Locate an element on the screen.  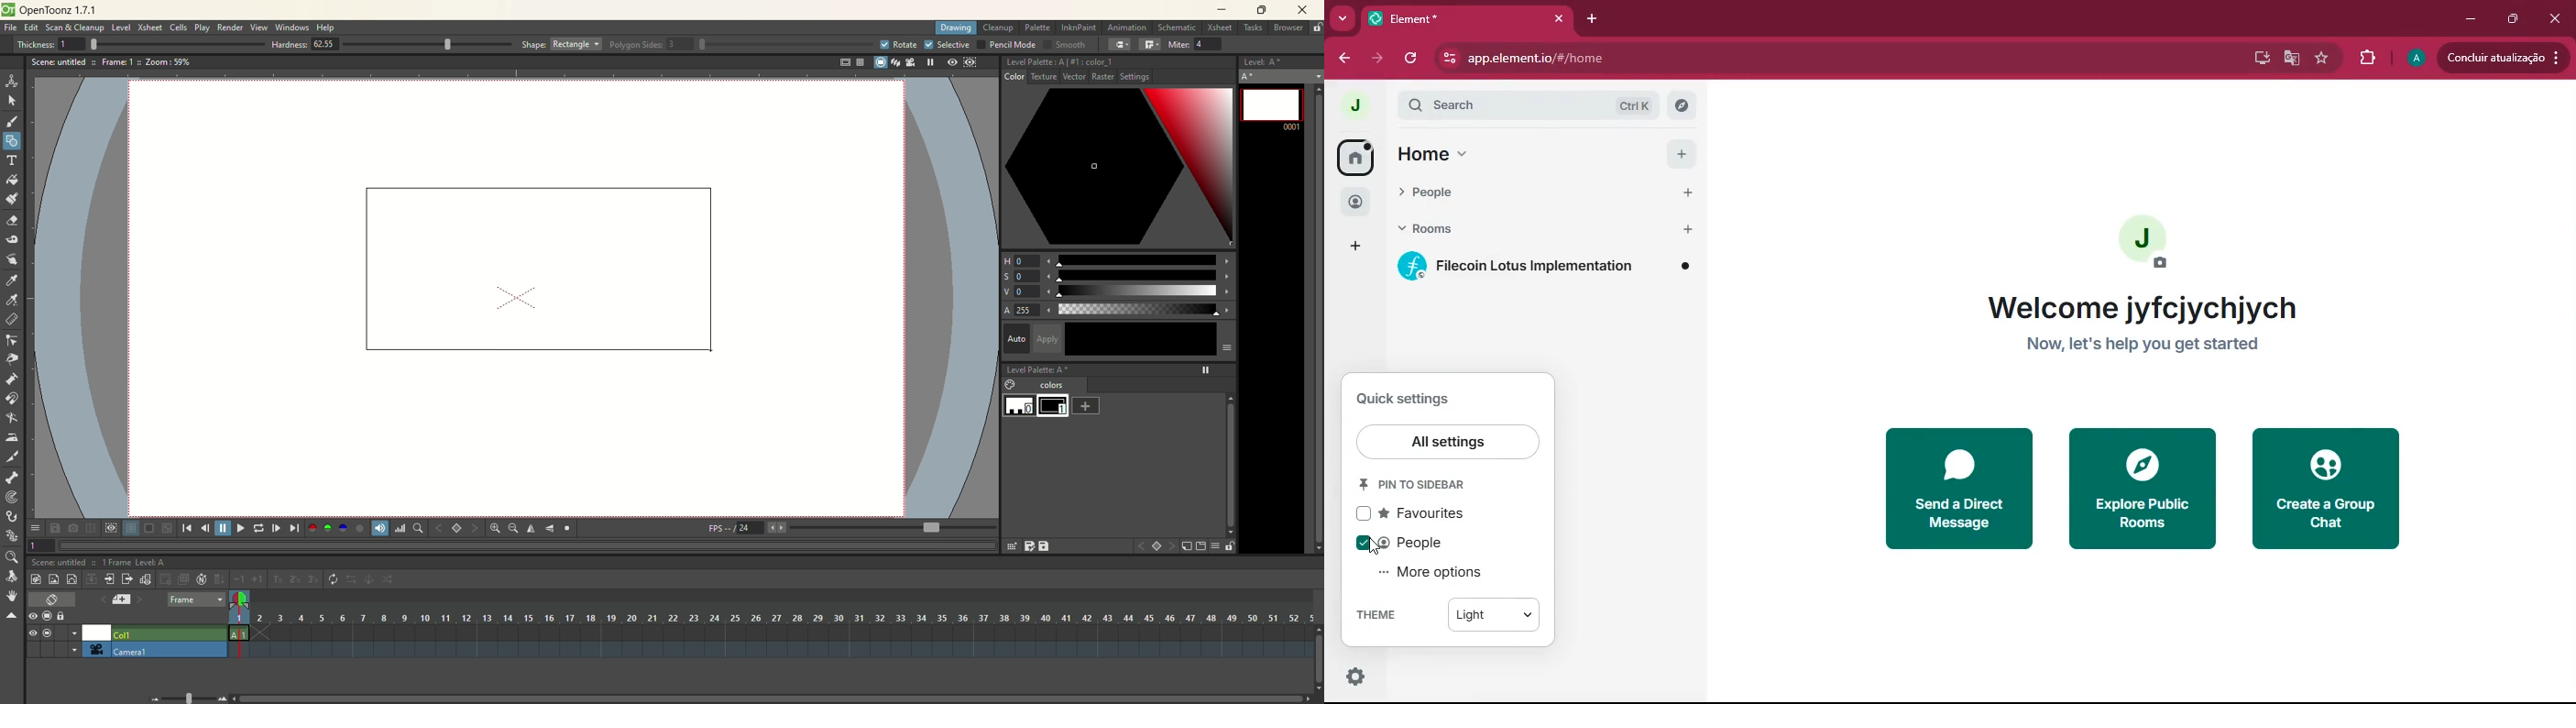
Time bar is located at coordinates (782, 618).